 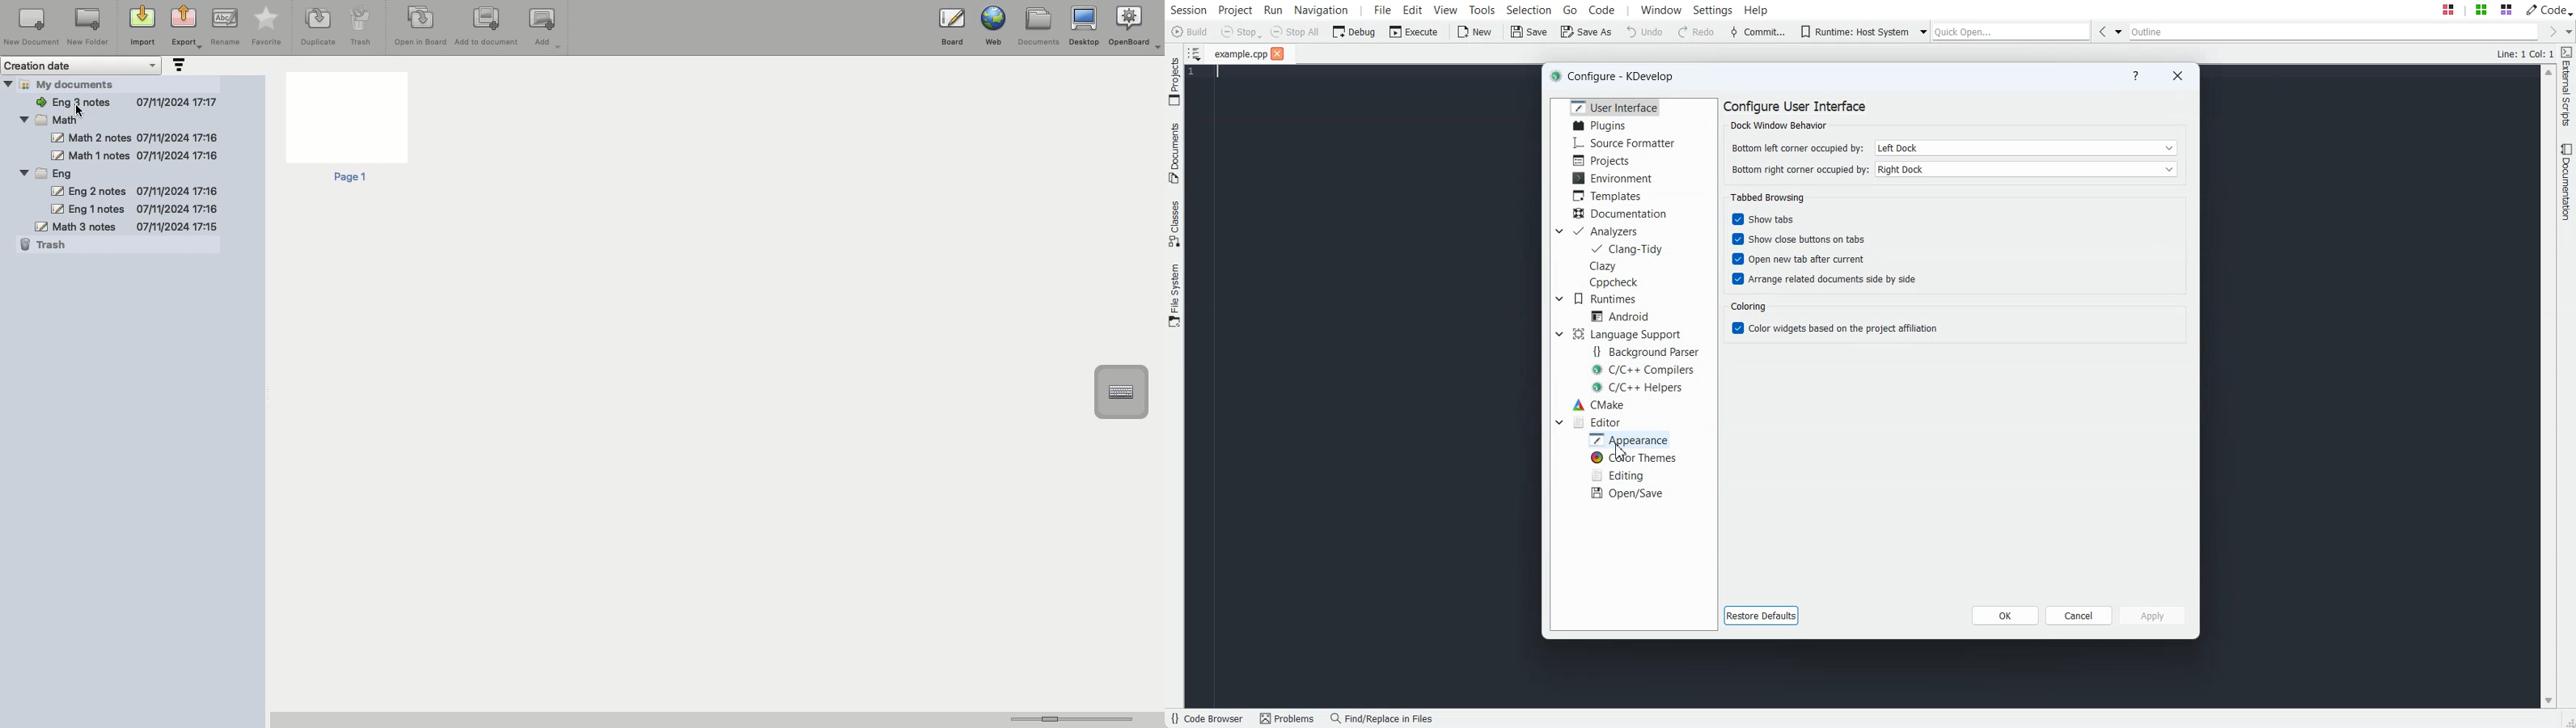 What do you see at coordinates (141, 27) in the screenshot?
I see `Import` at bounding box center [141, 27].